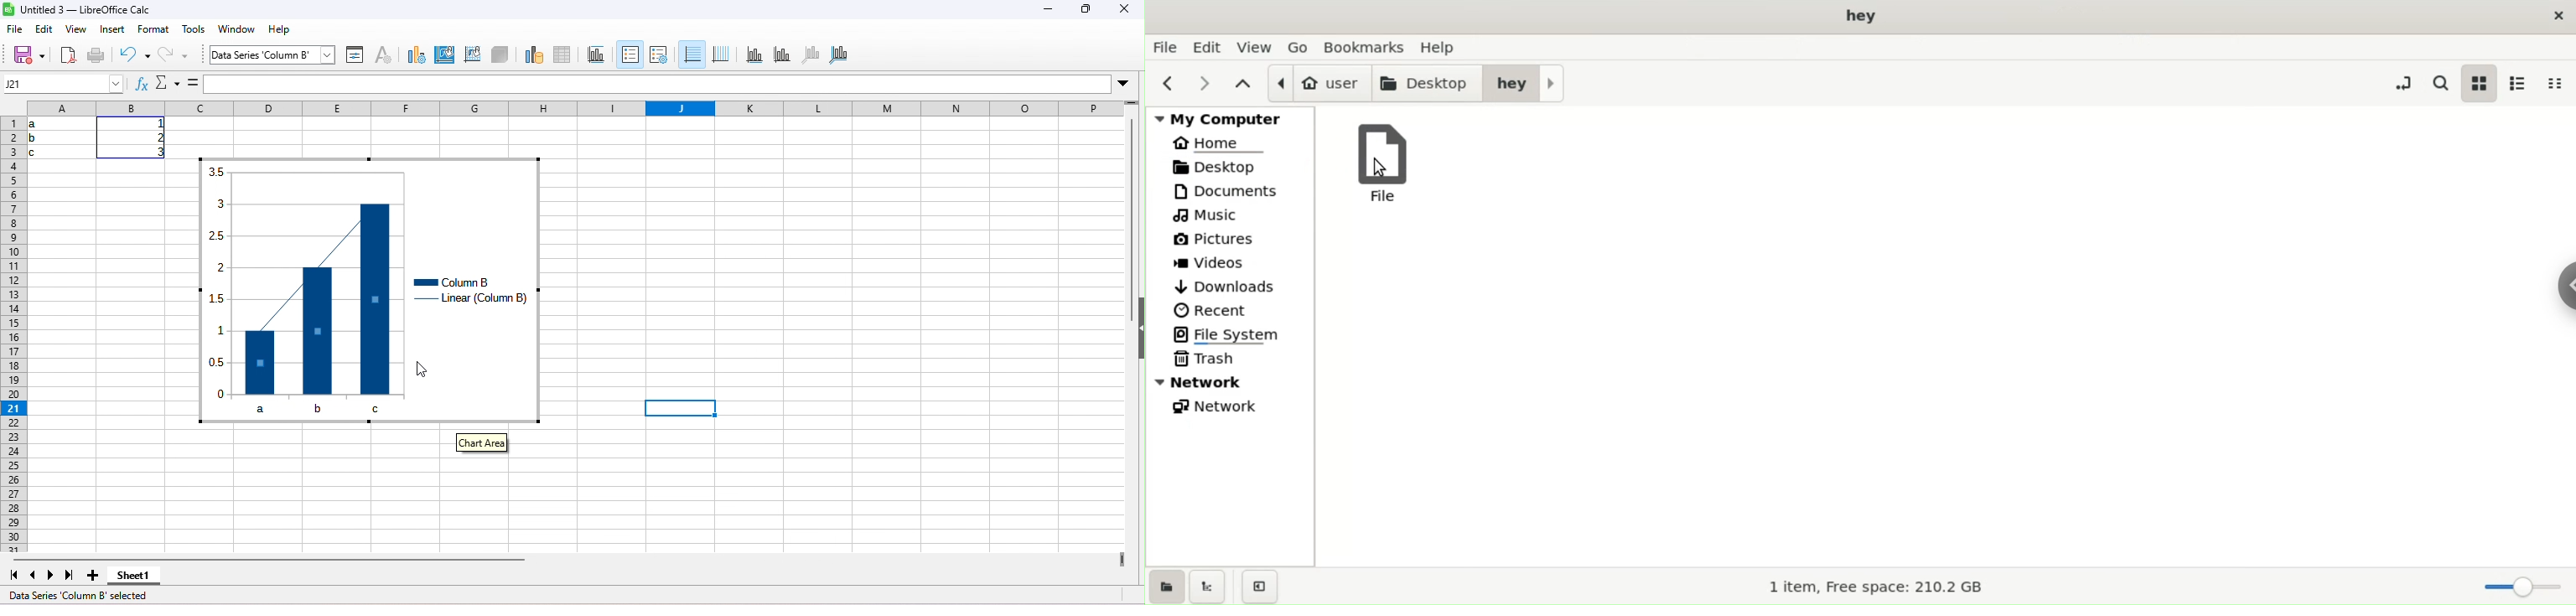 This screenshot has width=2576, height=616. Describe the element at coordinates (143, 578) in the screenshot. I see `sheet 1` at that location.